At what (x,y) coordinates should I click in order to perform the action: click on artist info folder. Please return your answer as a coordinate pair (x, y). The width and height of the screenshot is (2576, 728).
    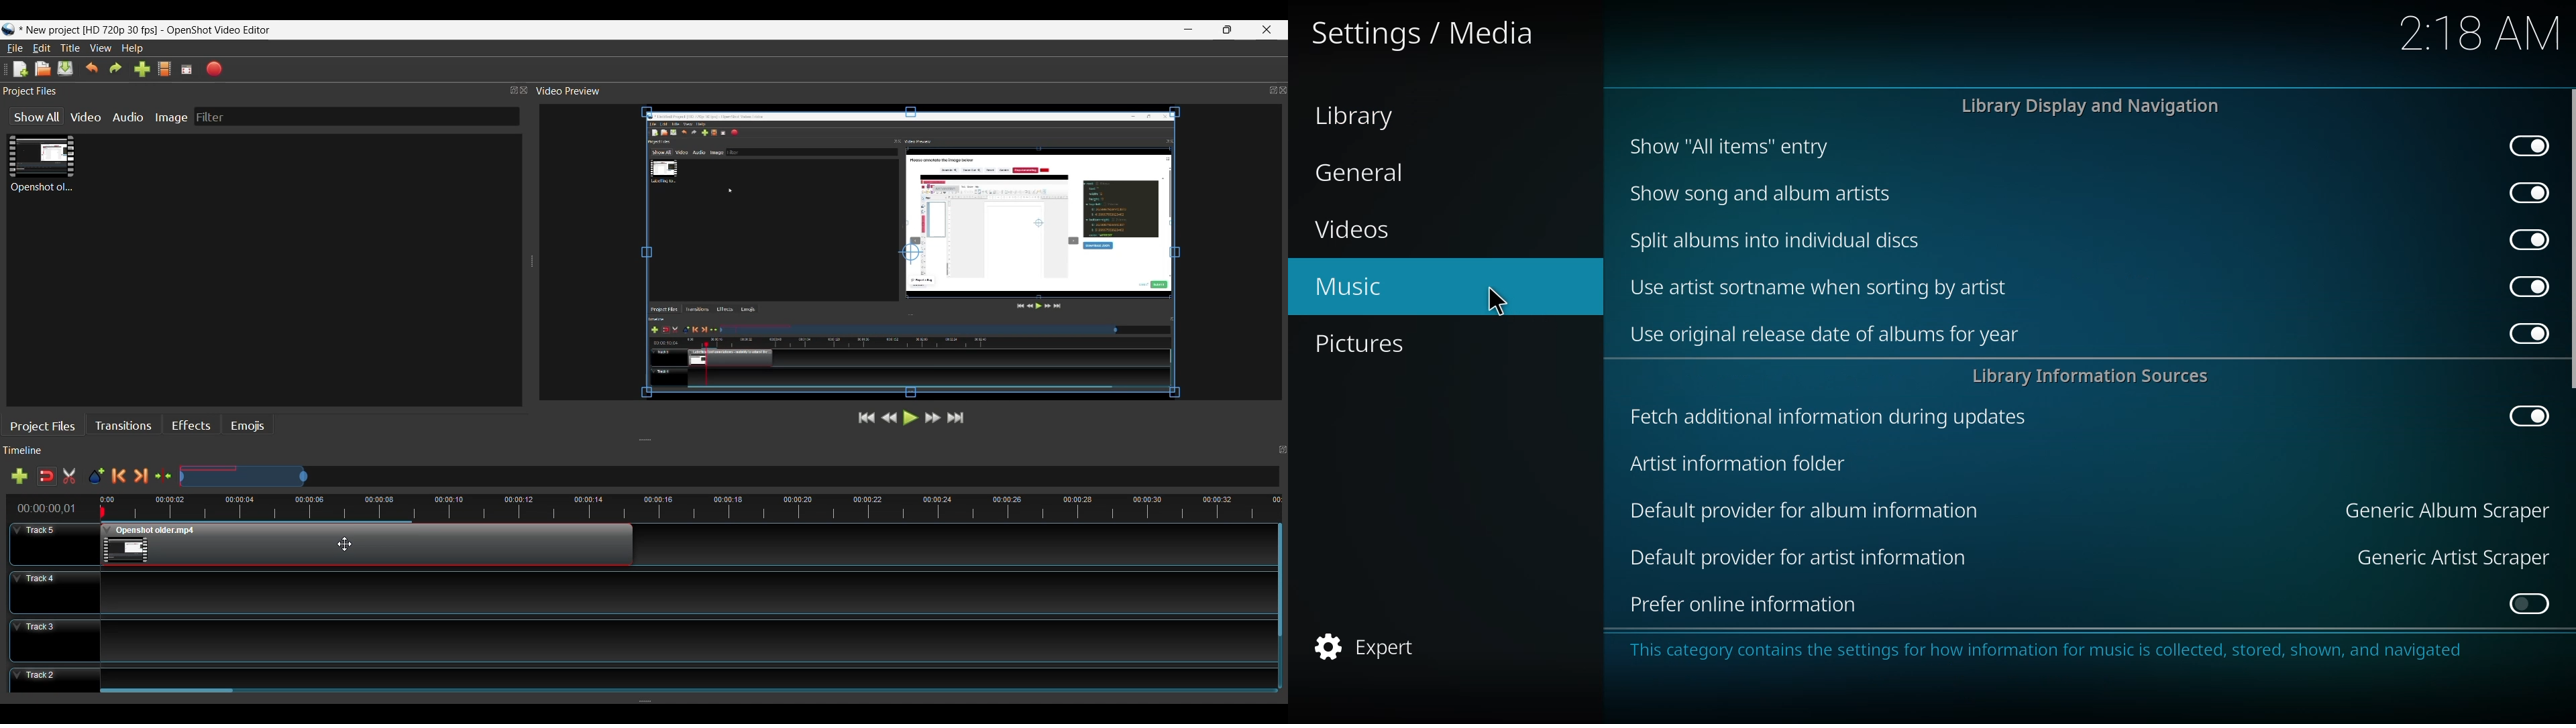
    Looking at the image, I should click on (1745, 463).